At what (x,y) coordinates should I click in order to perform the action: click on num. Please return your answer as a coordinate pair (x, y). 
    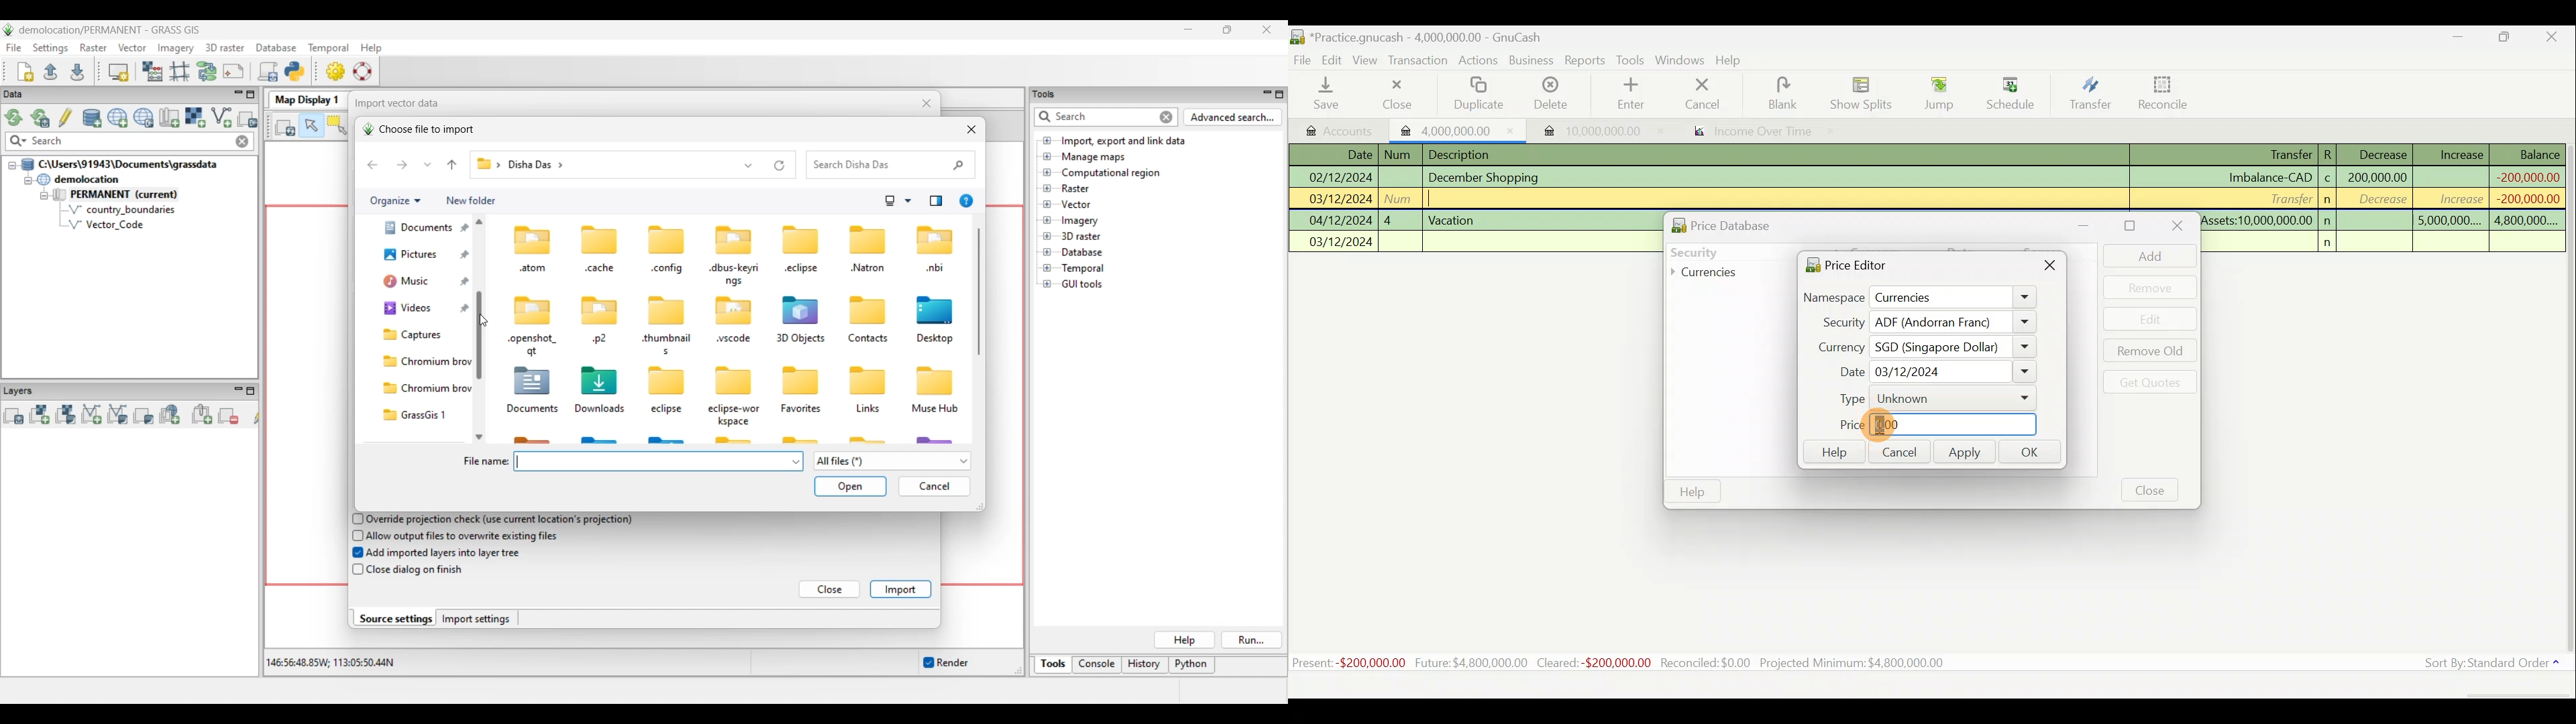
    Looking at the image, I should click on (1401, 155).